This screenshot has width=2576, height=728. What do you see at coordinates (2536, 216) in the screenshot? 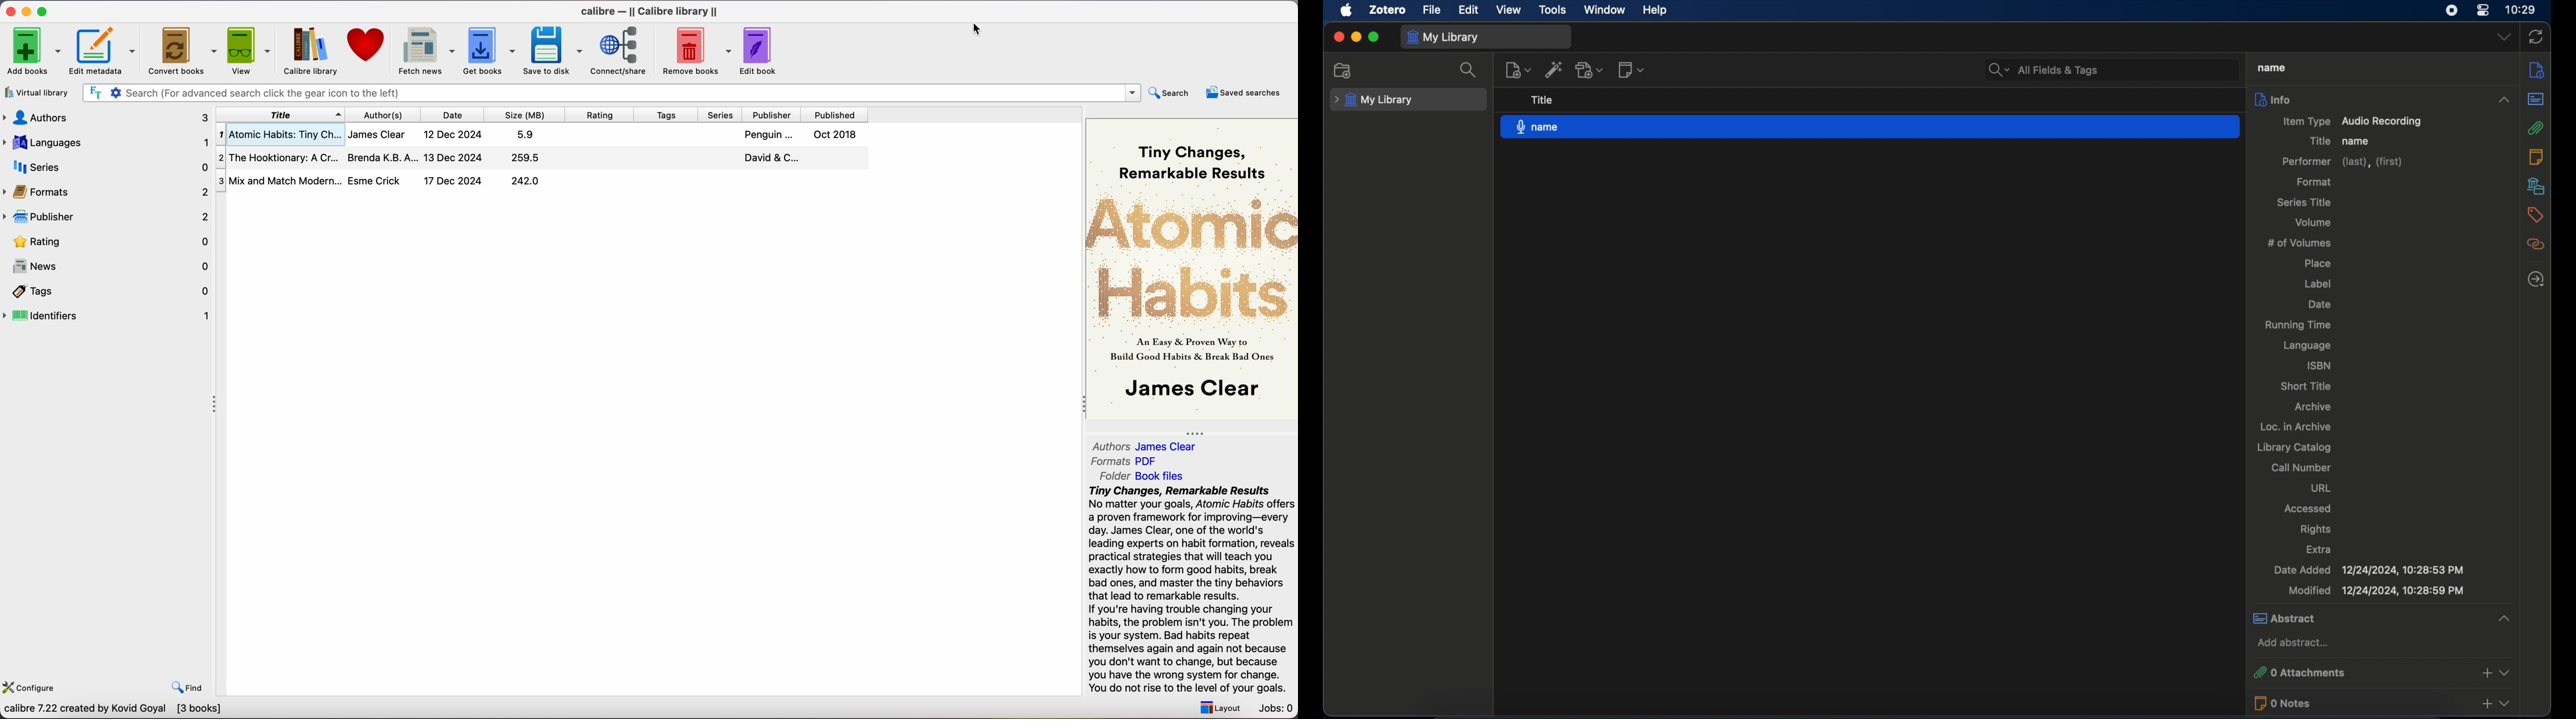
I see `tags` at bounding box center [2536, 216].